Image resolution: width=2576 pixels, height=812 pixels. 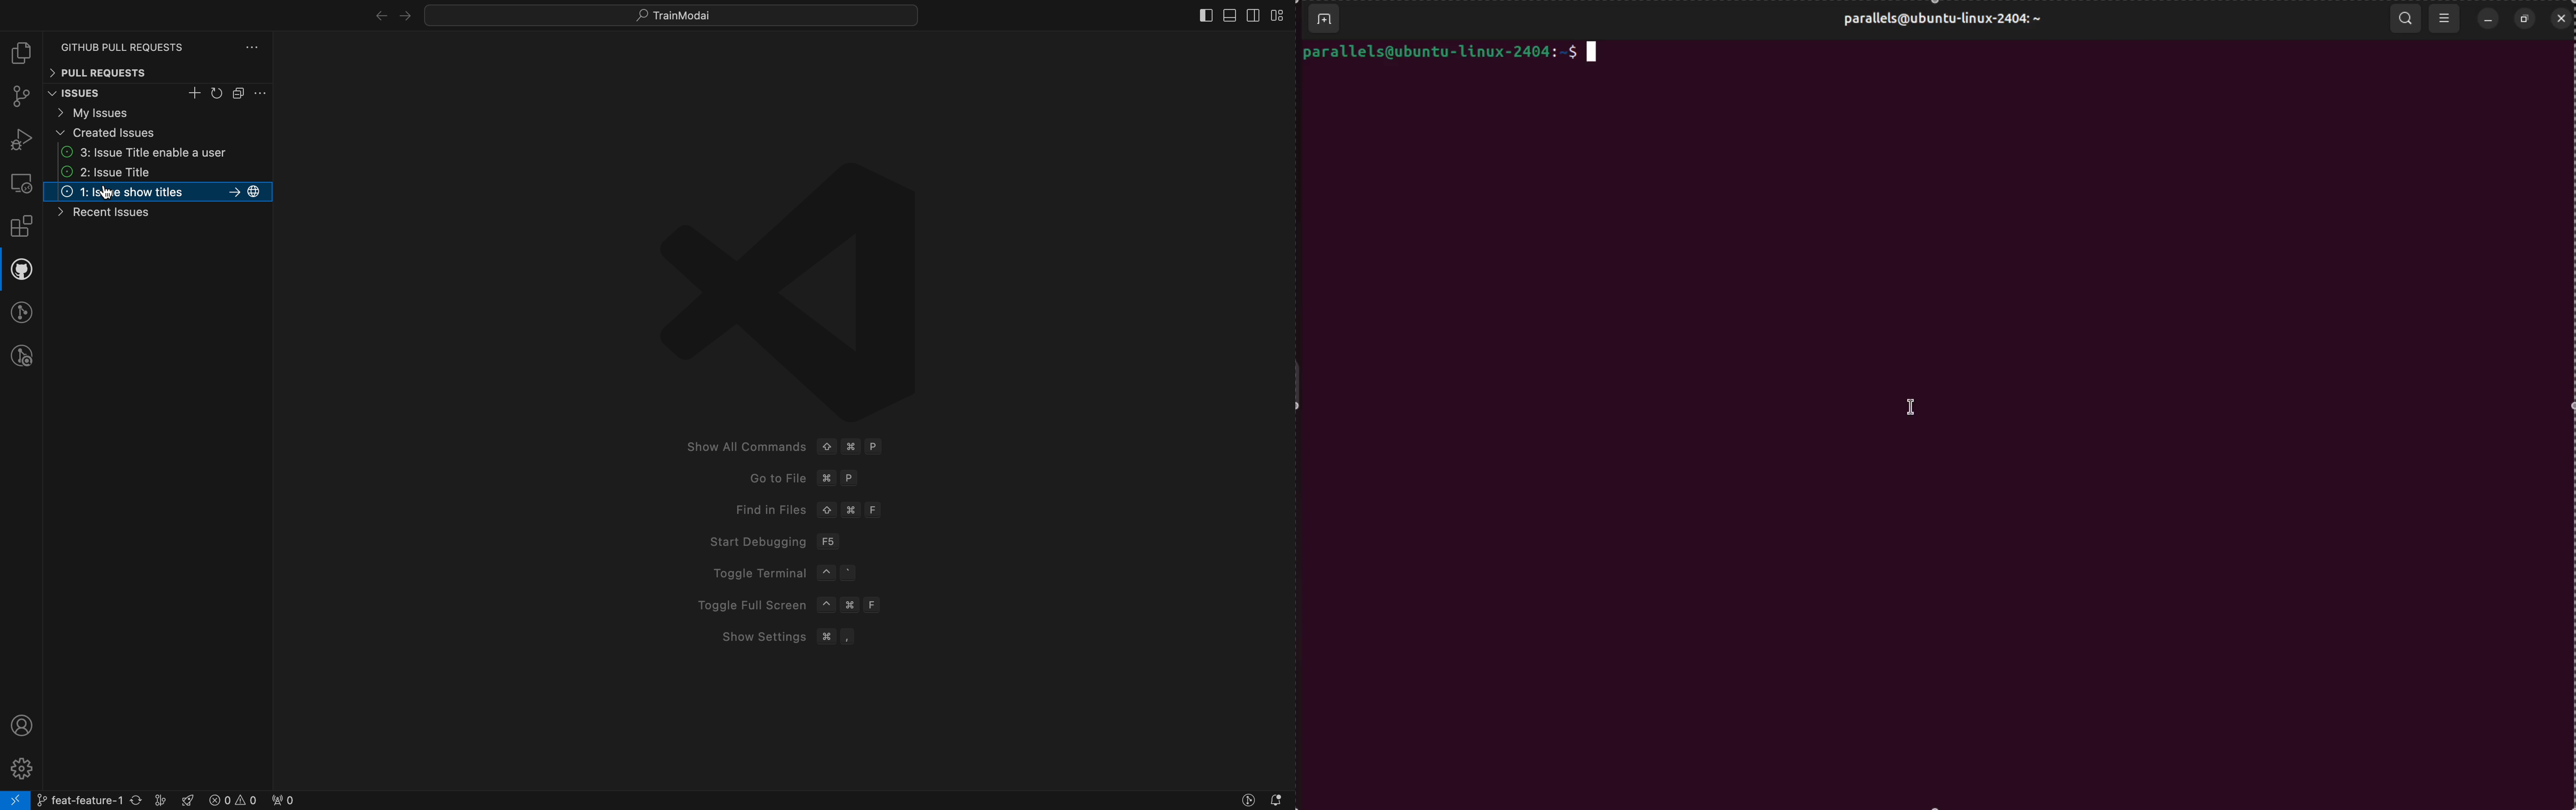 I want to click on quick menu, so click(x=673, y=13).